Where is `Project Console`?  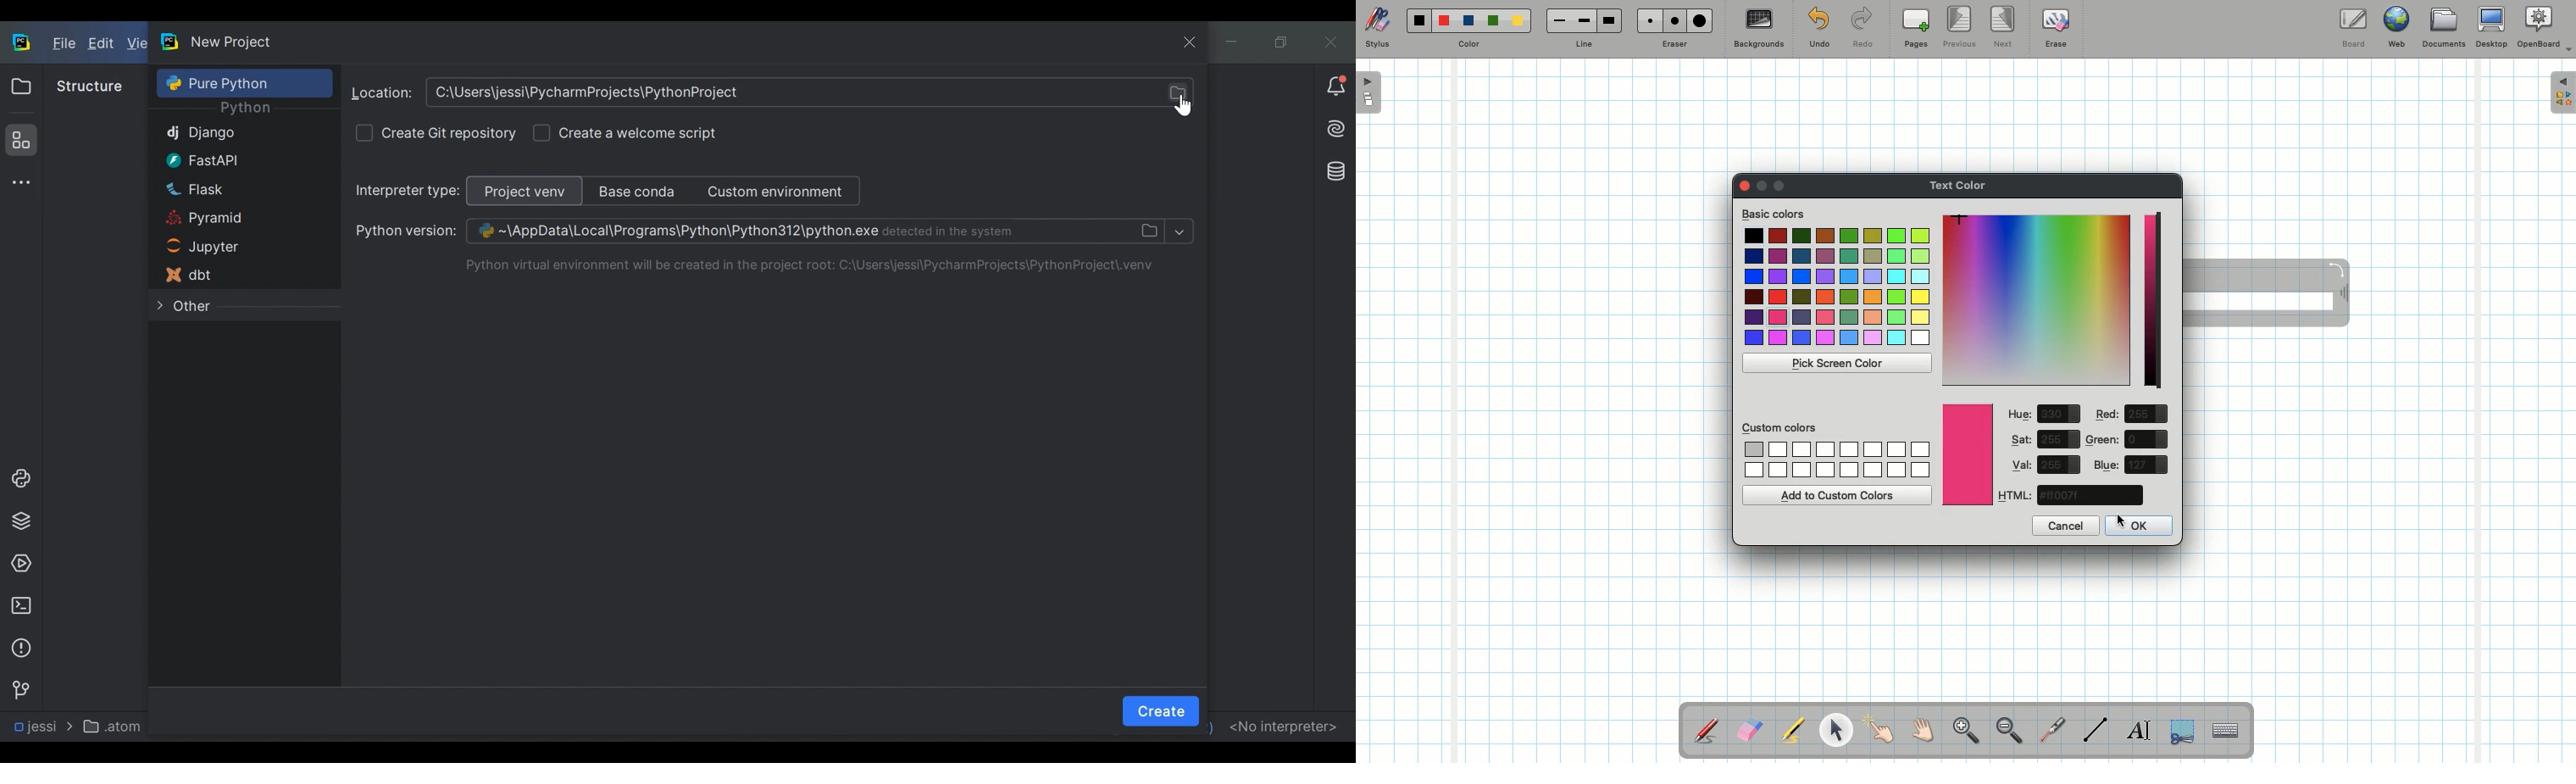 Project Console is located at coordinates (18, 479).